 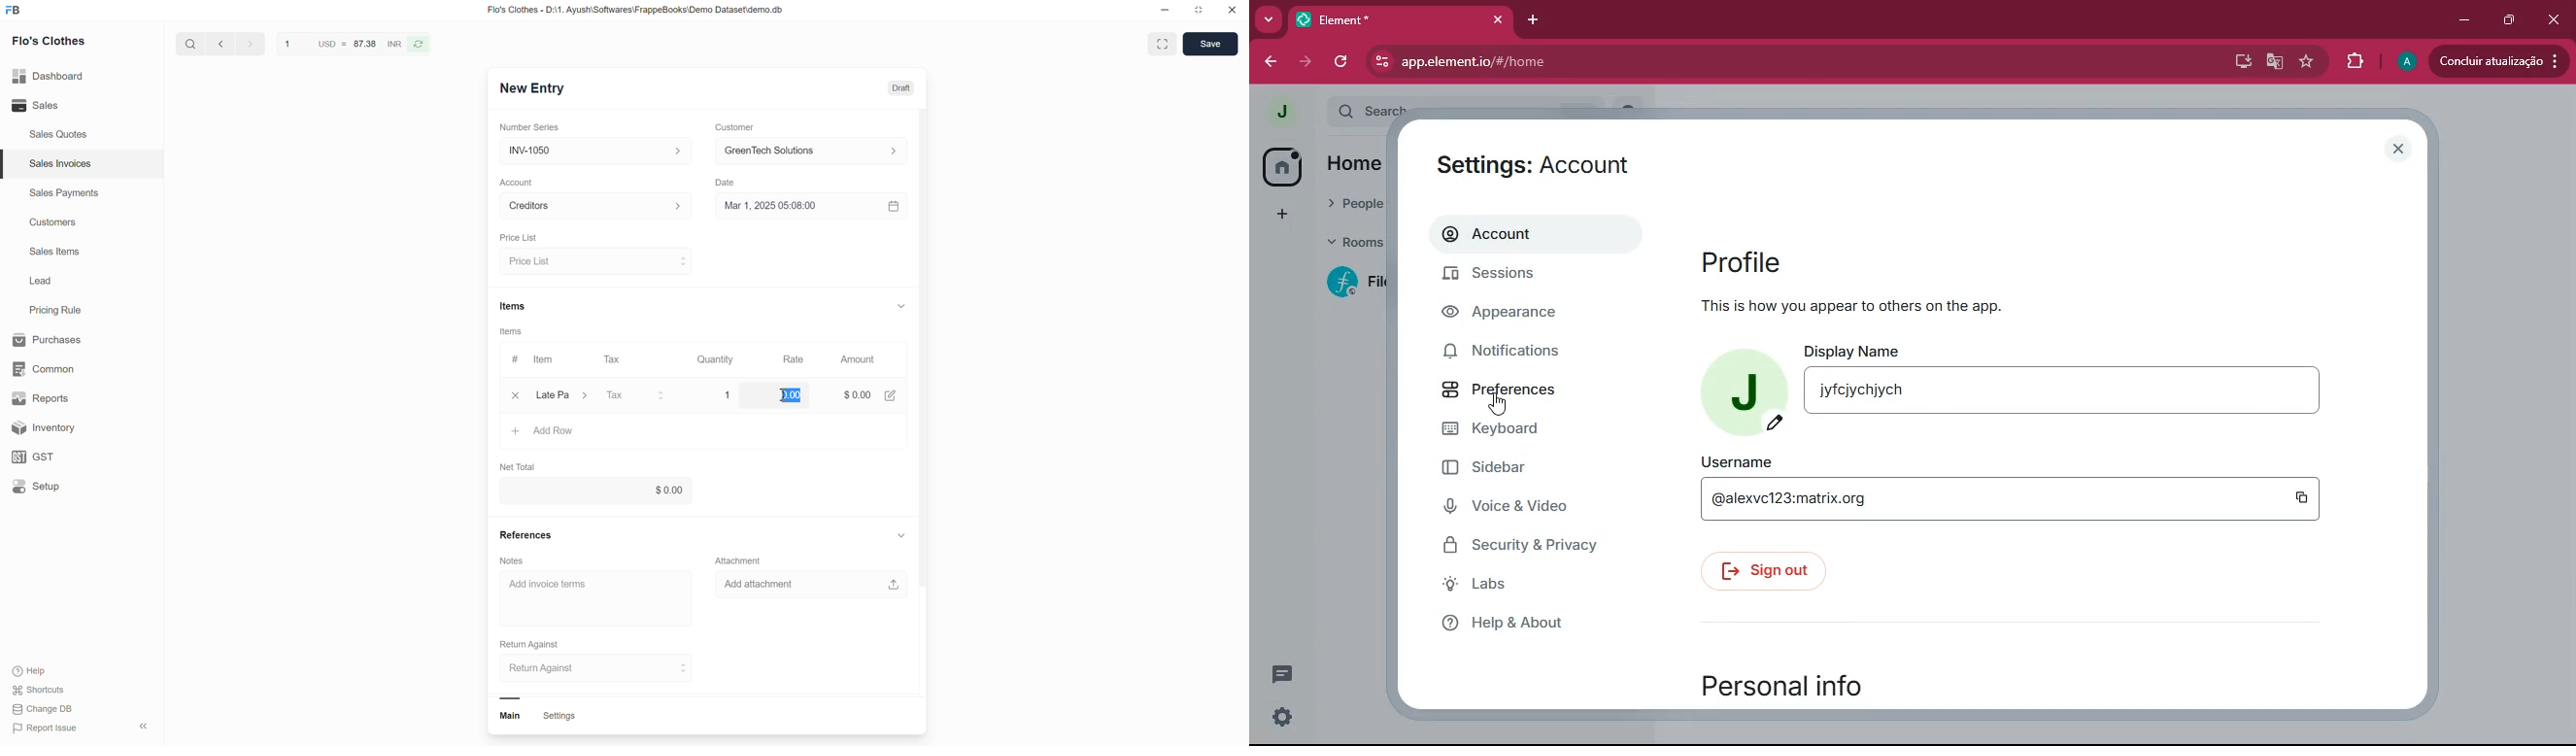 What do you see at coordinates (555, 430) in the screenshot?
I see `Add row ` at bounding box center [555, 430].